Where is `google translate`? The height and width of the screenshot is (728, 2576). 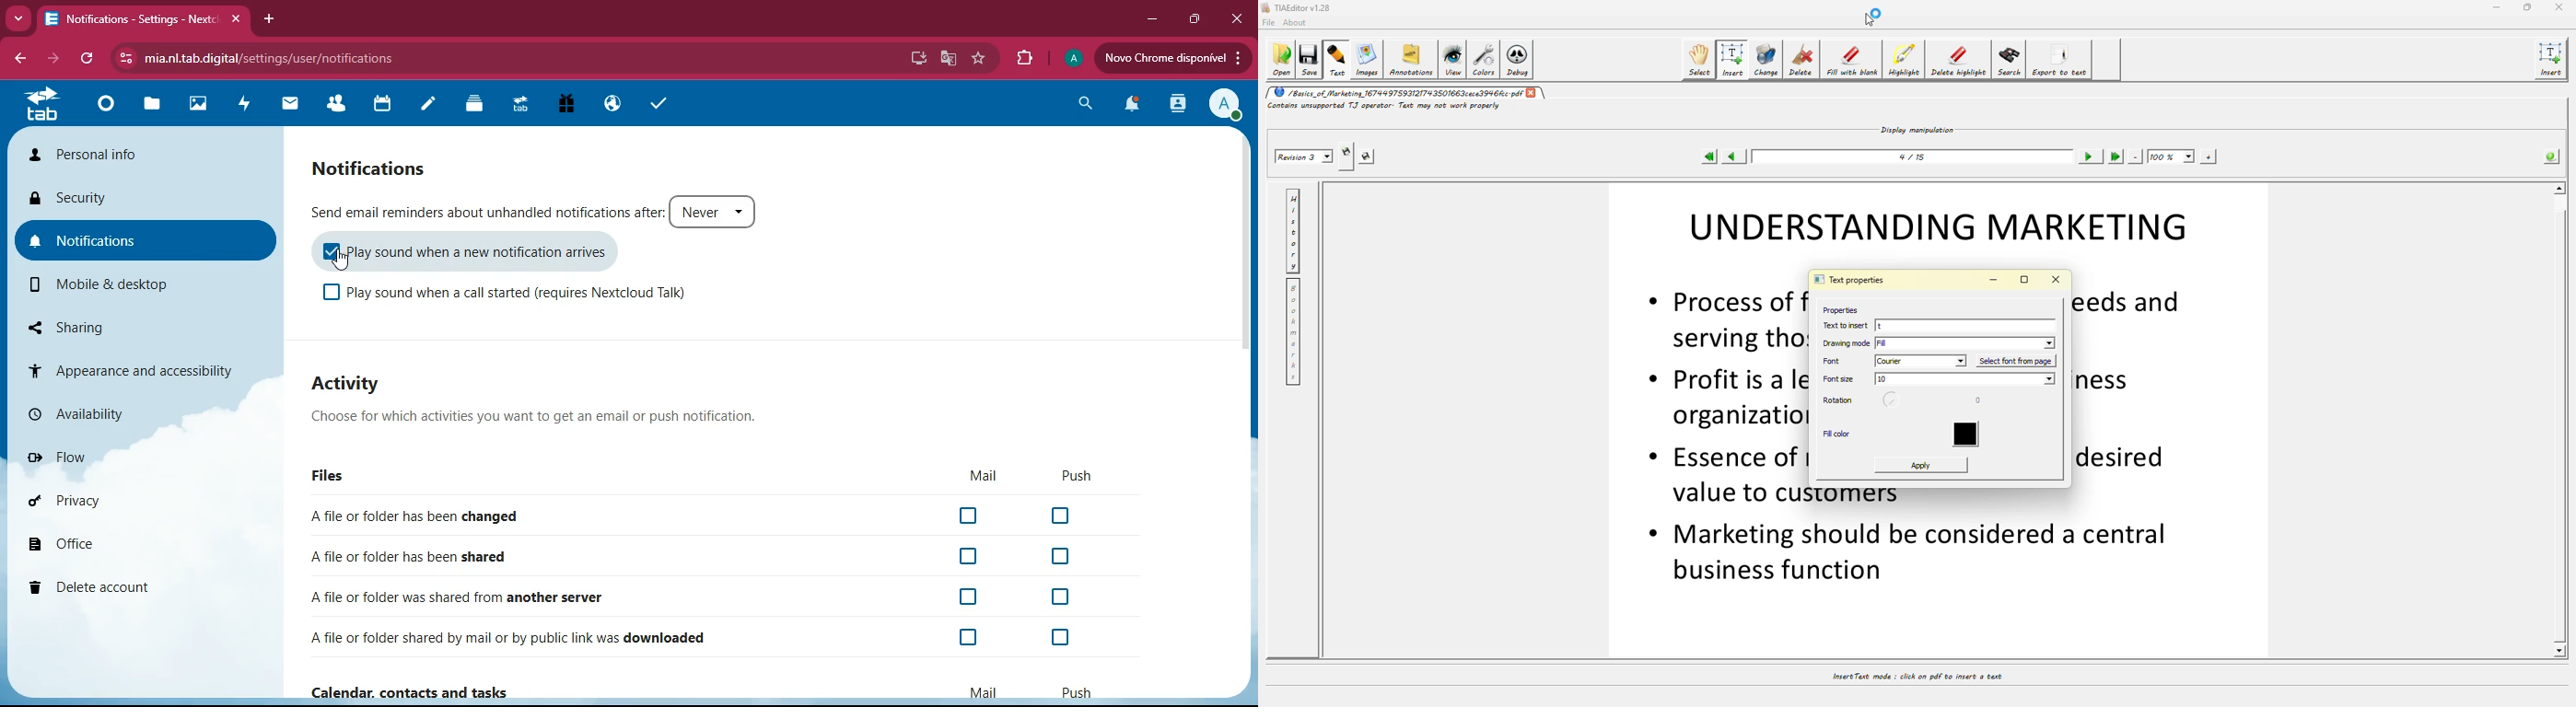 google translate is located at coordinates (949, 57).